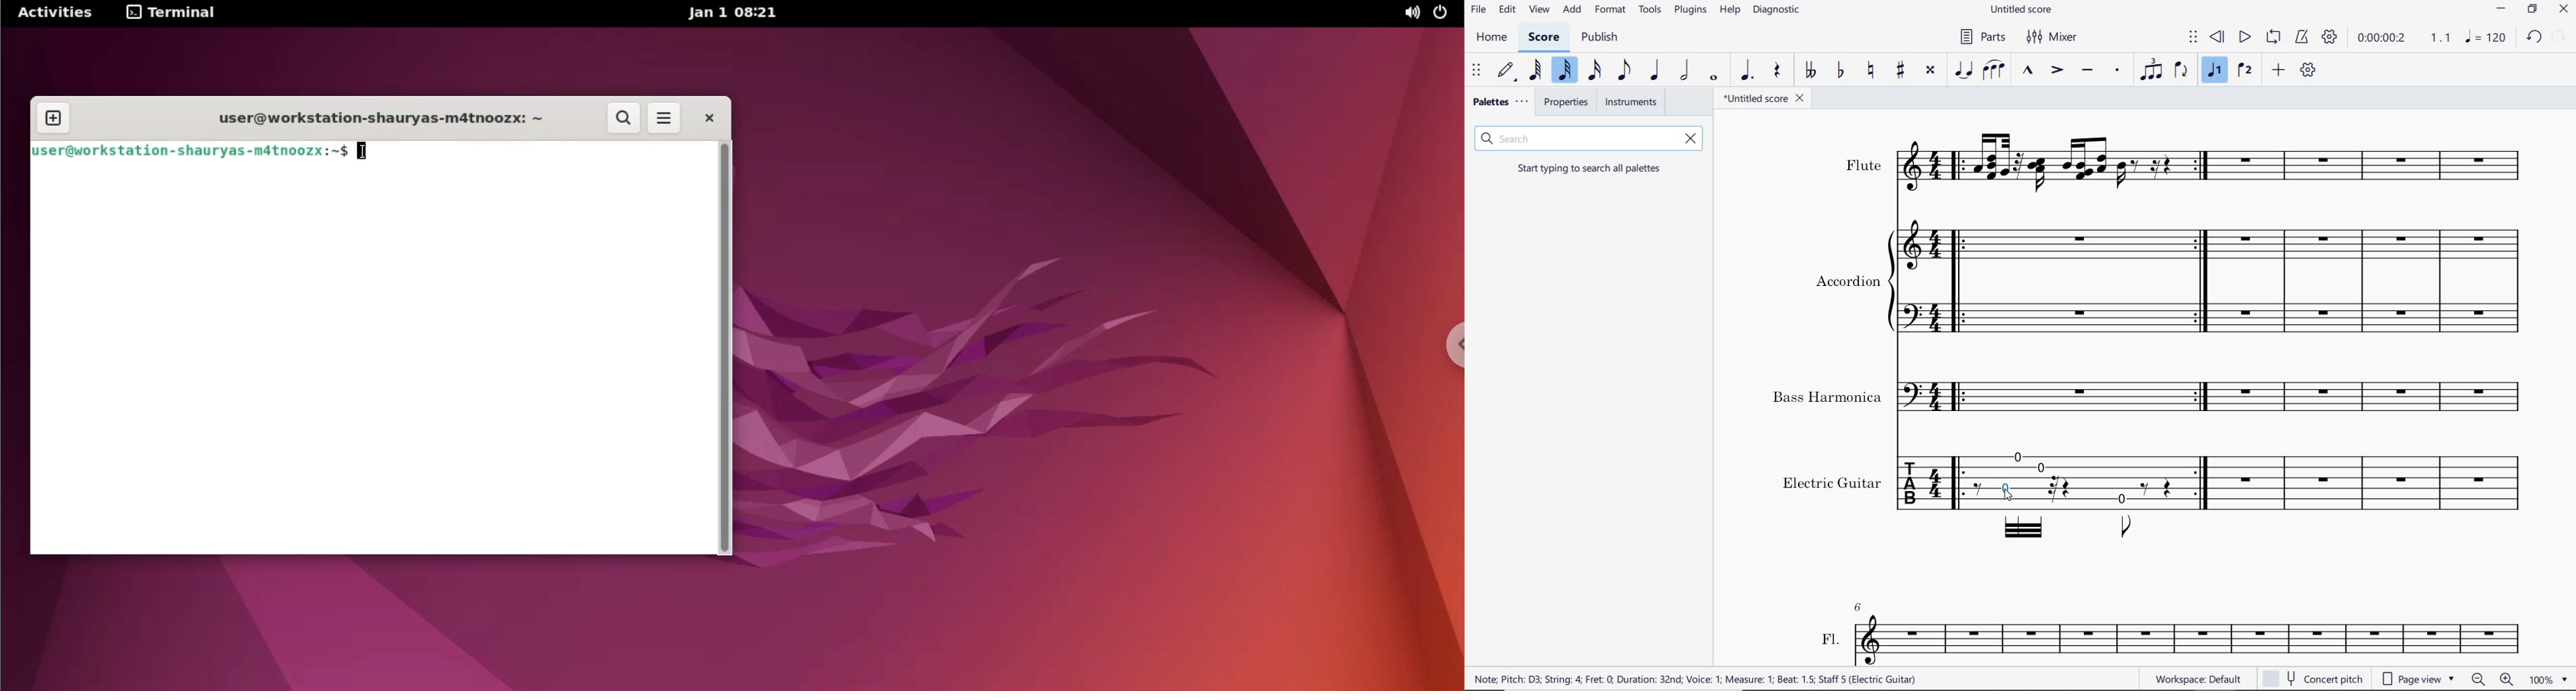  What do you see at coordinates (2559, 37) in the screenshot?
I see `restore down` at bounding box center [2559, 37].